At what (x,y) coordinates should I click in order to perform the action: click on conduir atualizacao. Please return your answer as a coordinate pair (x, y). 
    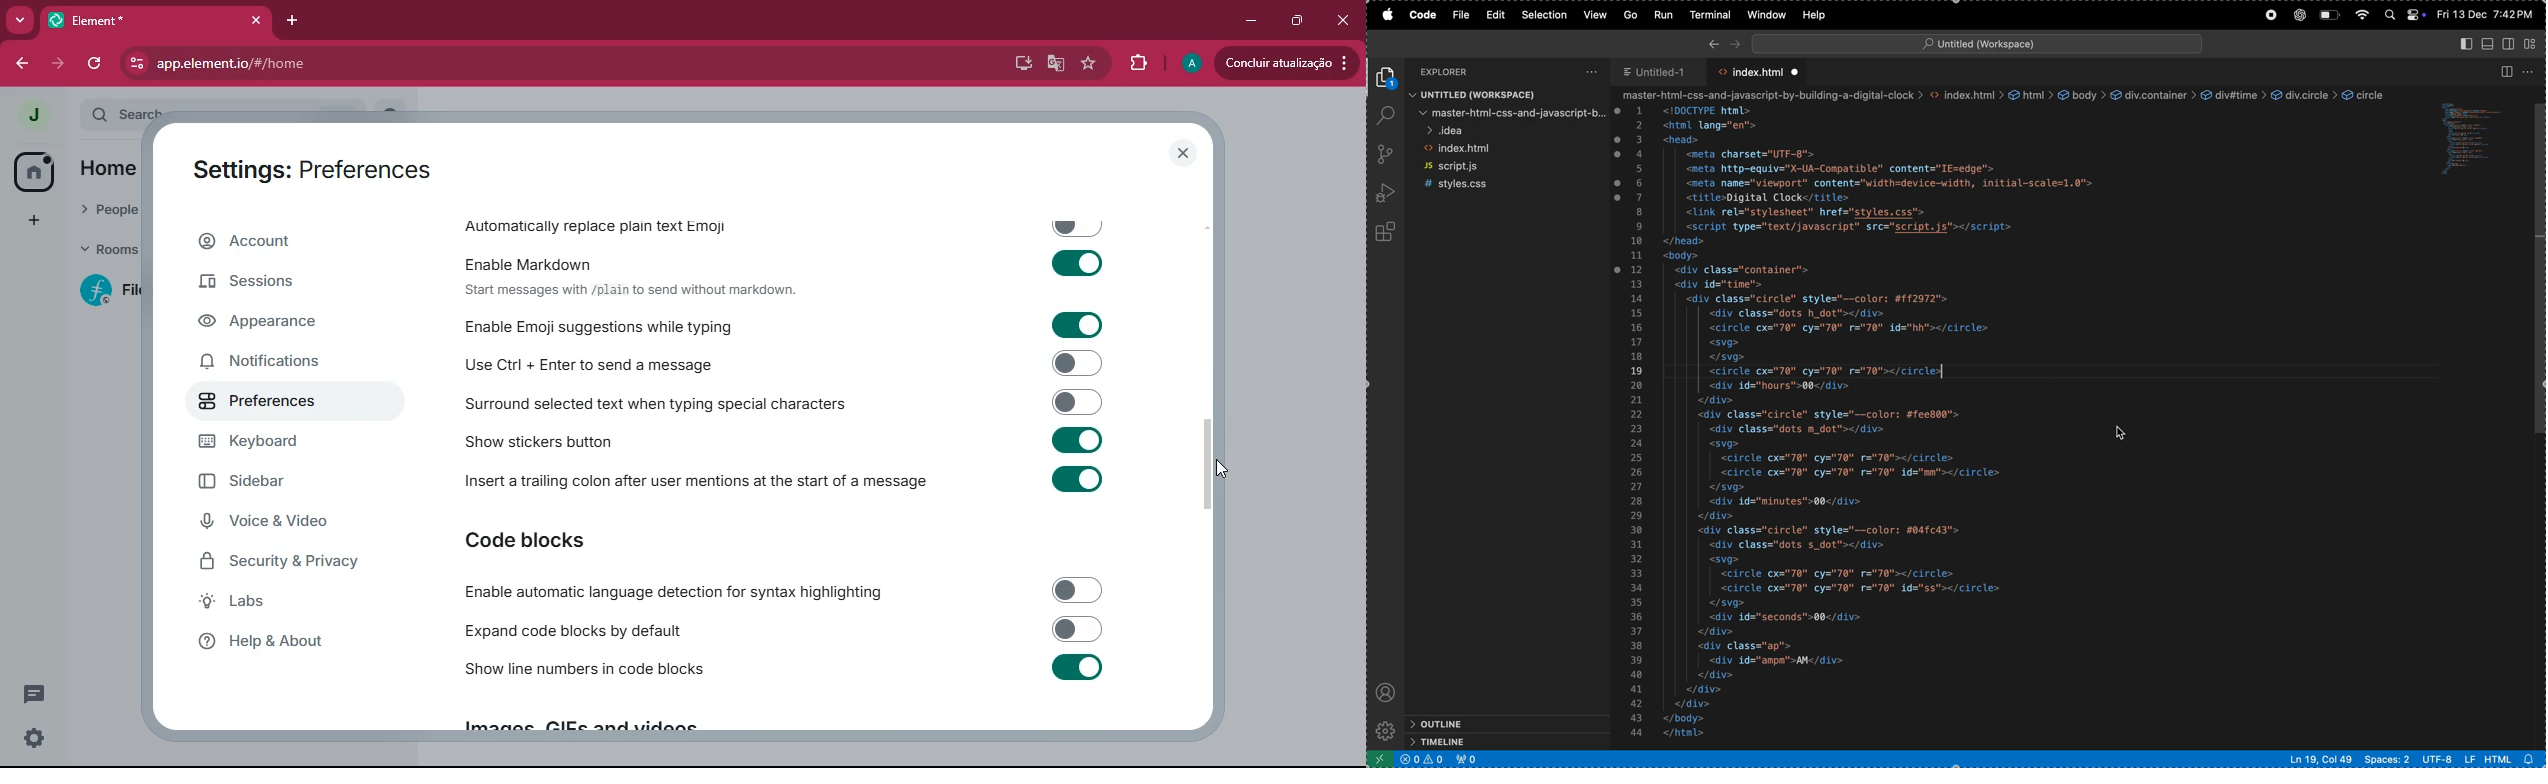
    Looking at the image, I should click on (1285, 63).